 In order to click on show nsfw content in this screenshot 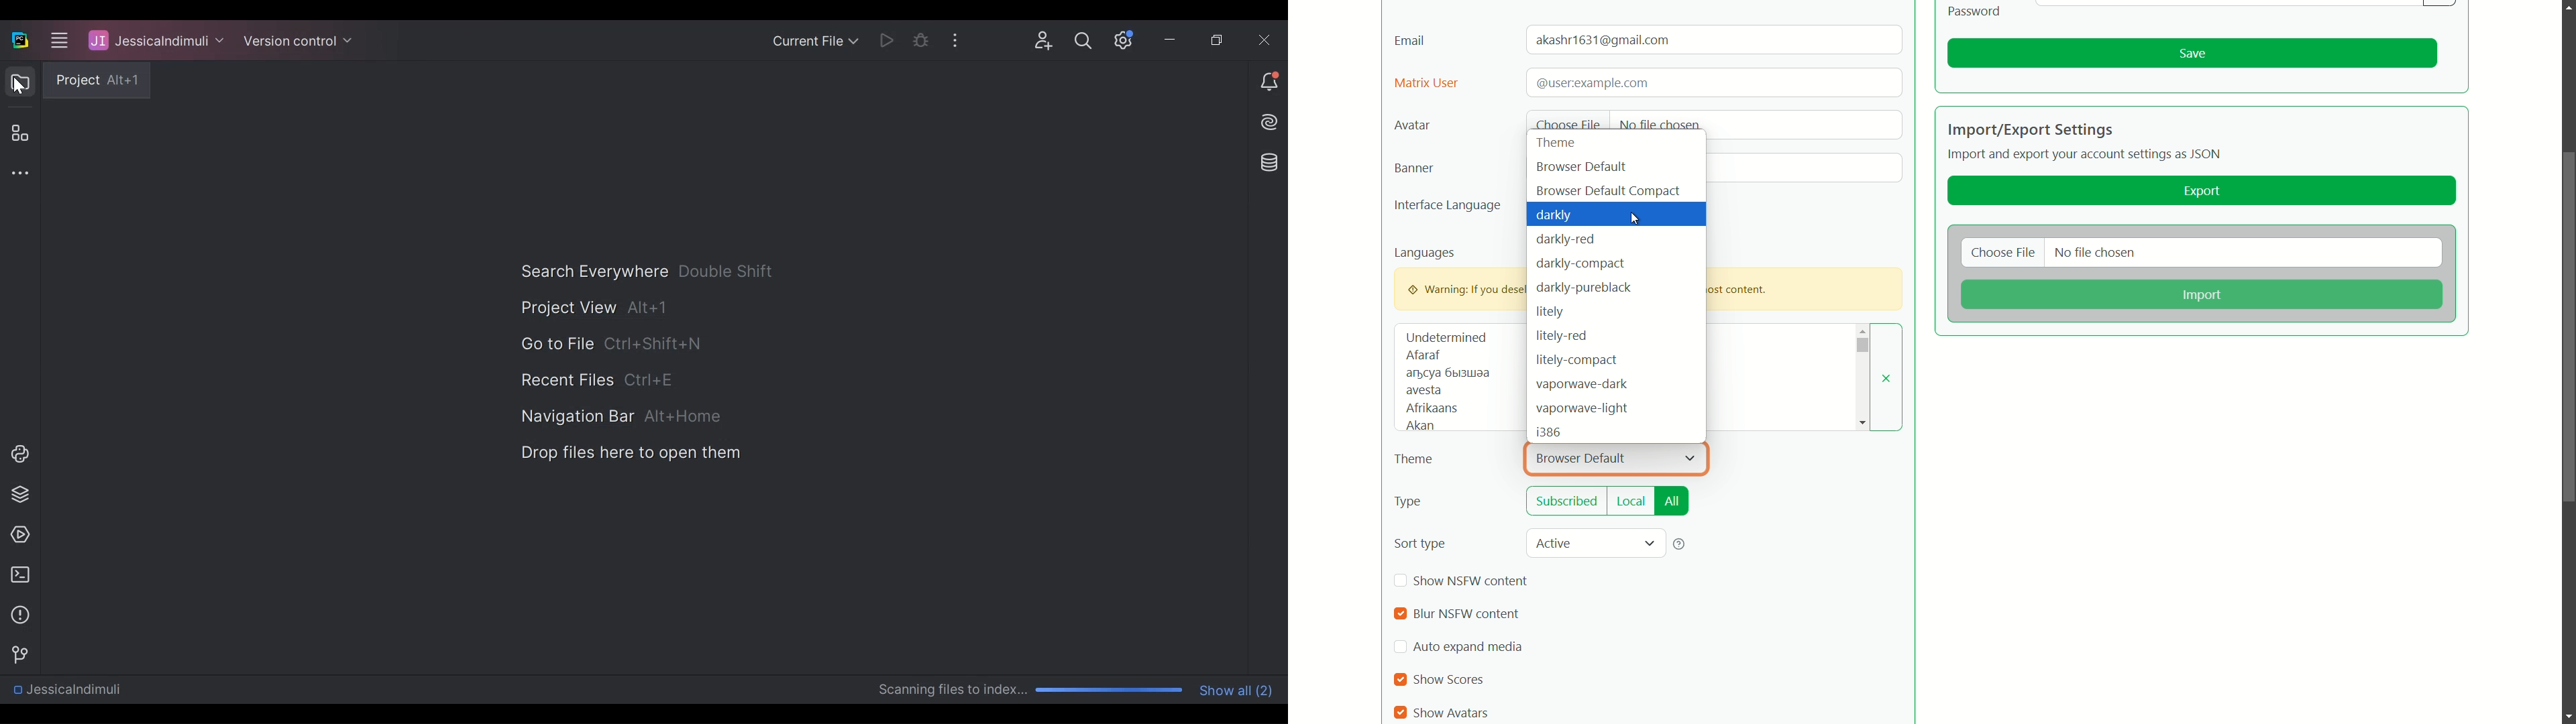, I will do `click(1472, 581)`.